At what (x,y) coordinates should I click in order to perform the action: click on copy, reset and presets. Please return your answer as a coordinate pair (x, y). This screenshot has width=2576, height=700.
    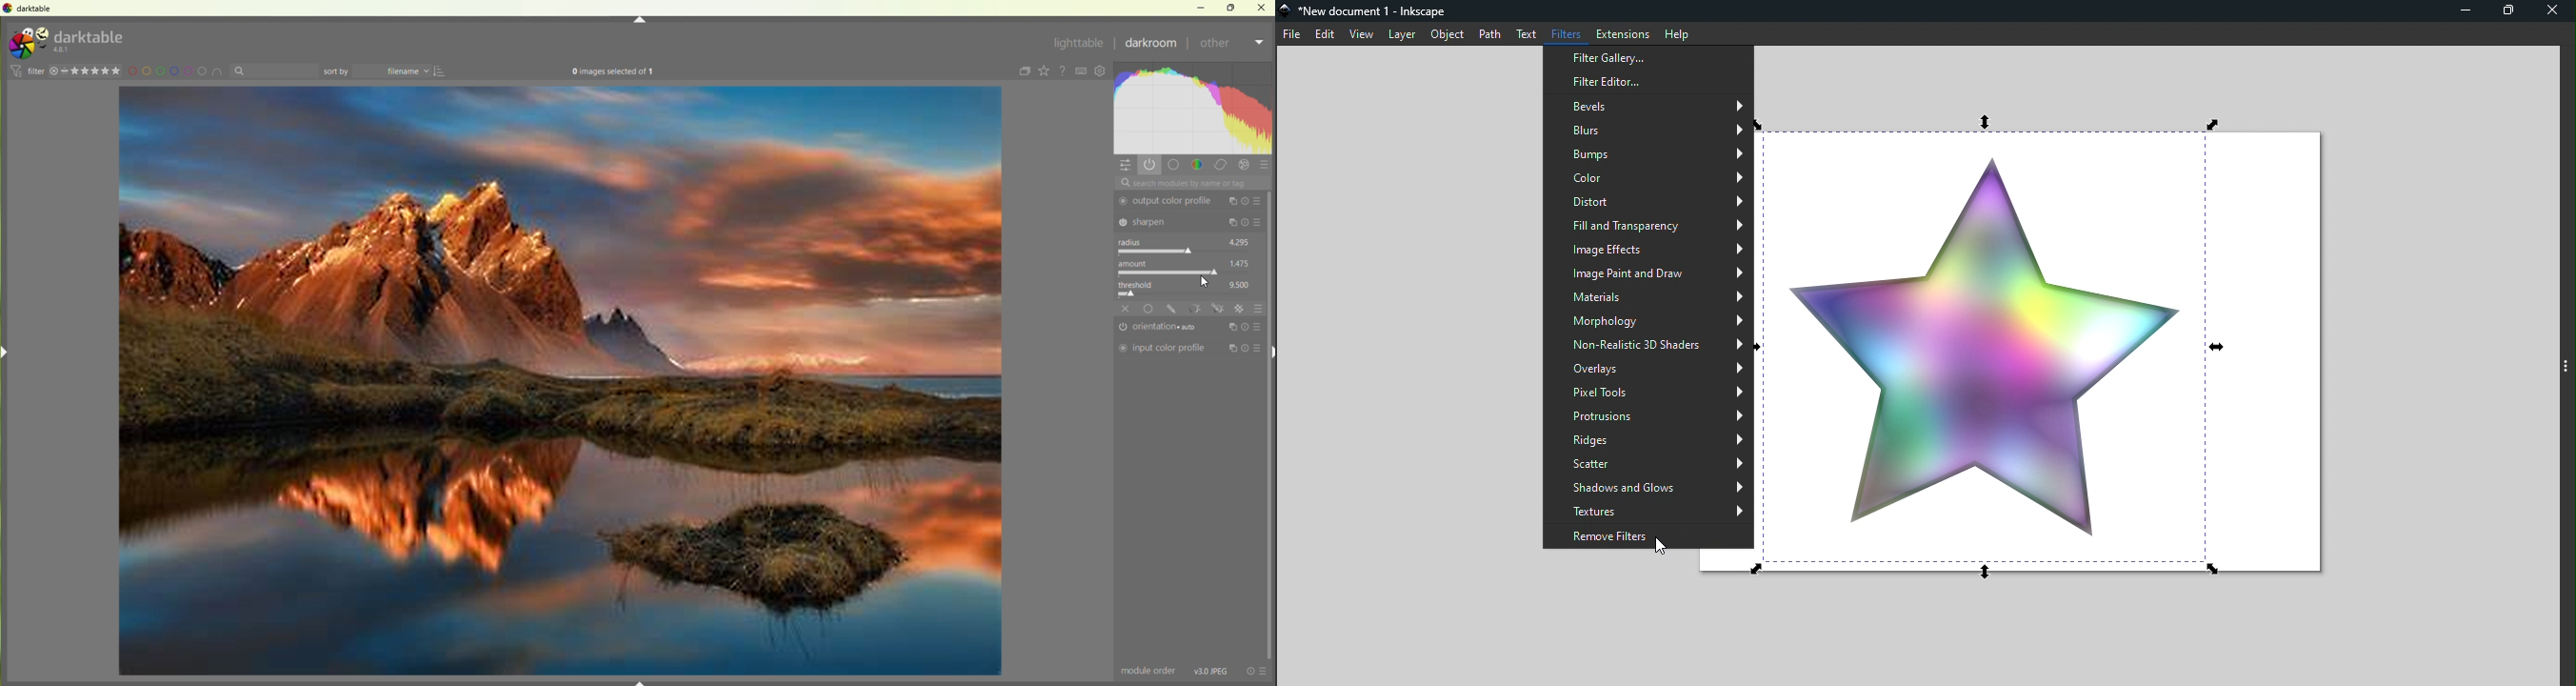
    Looking at the image, I should click on (1246, 326).